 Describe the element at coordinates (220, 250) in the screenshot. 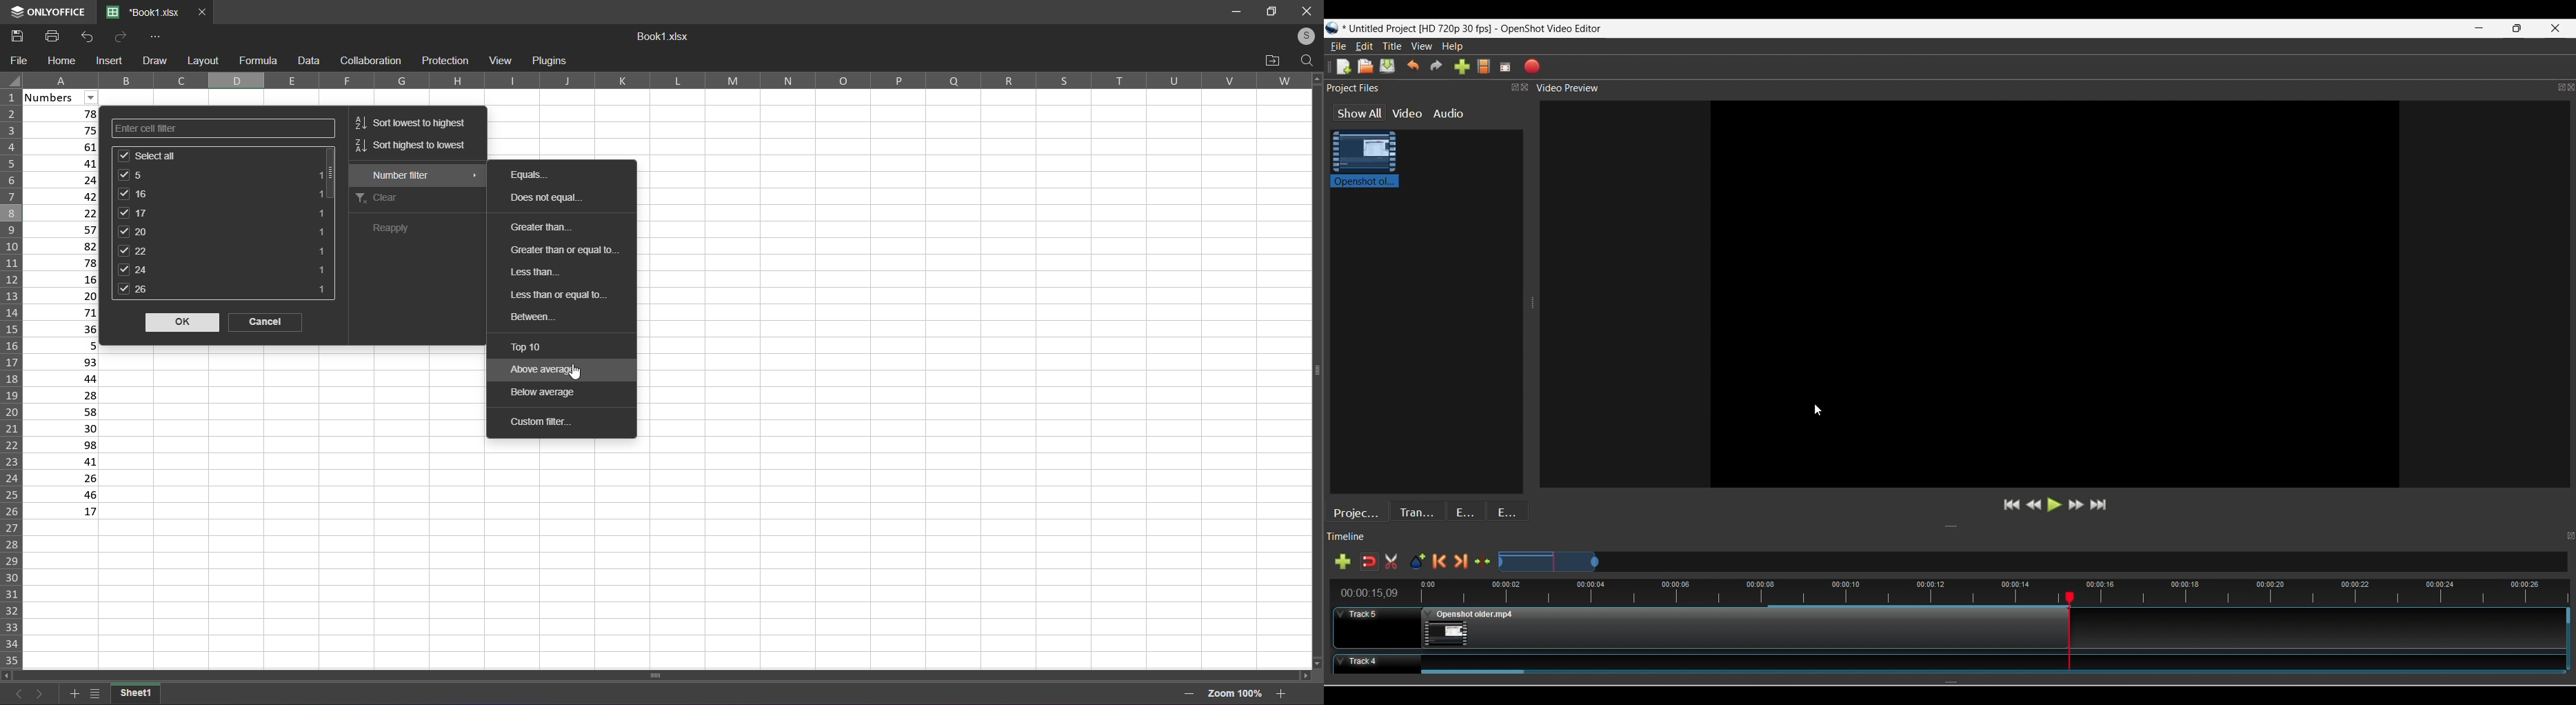

I see `22` at that location.